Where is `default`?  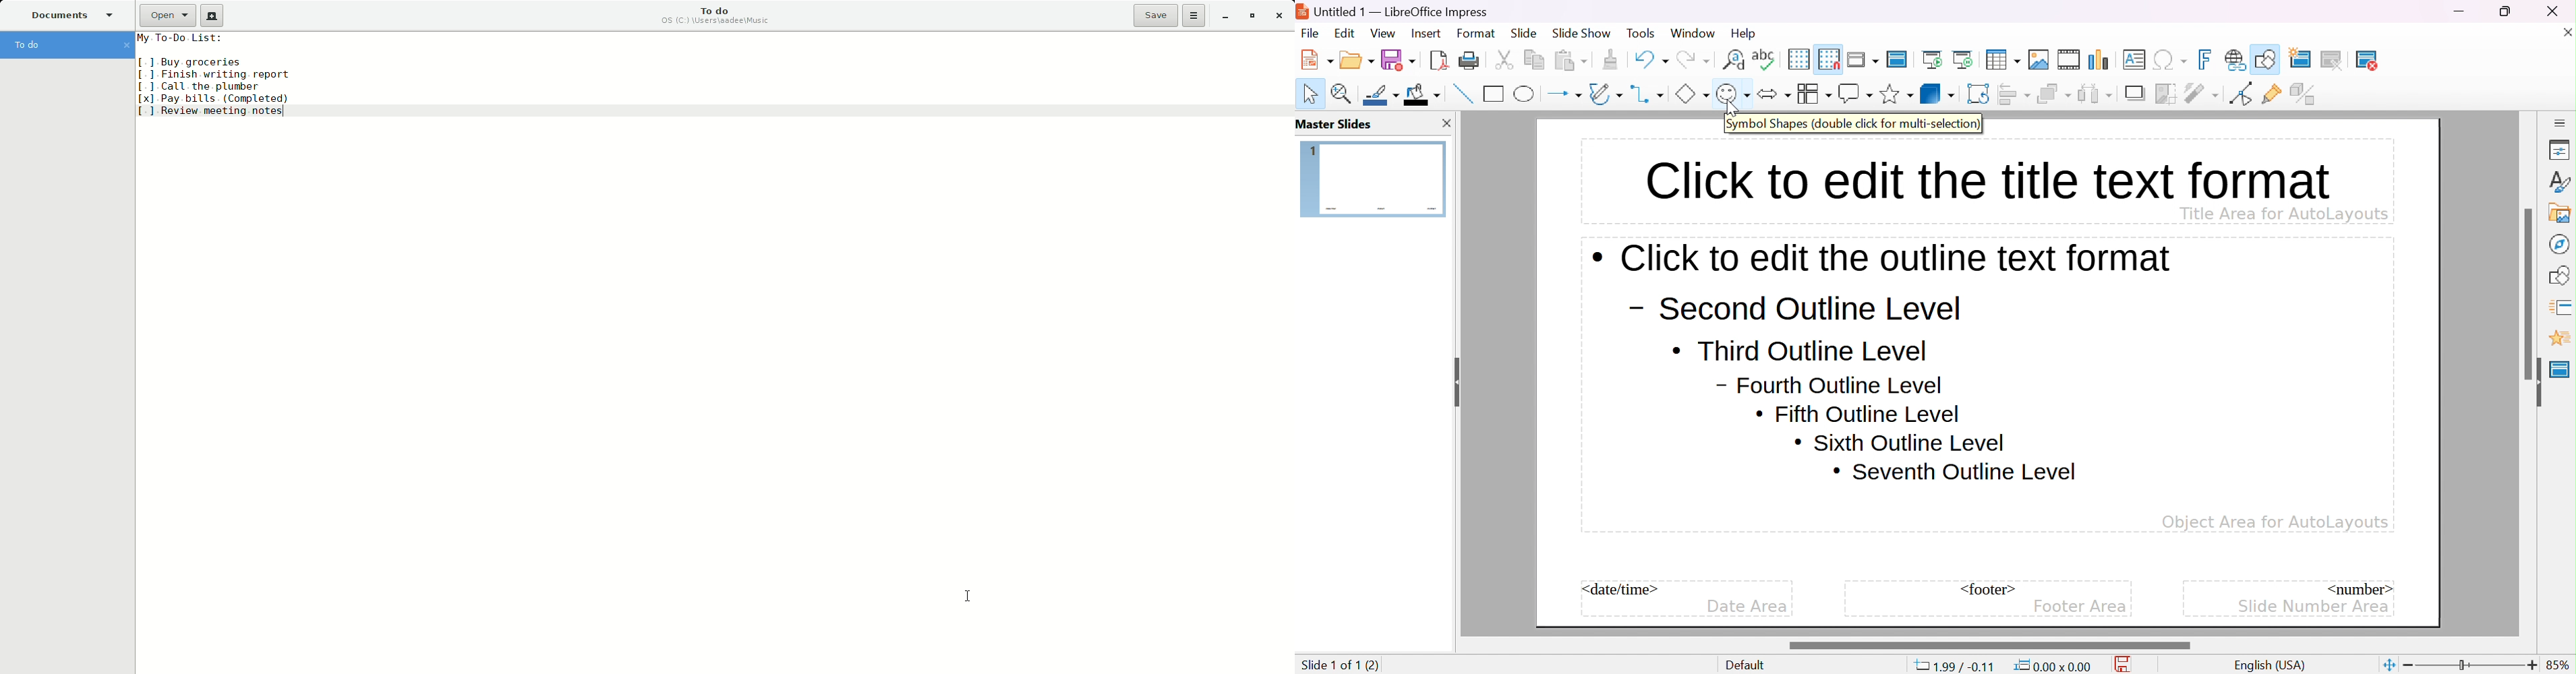 default is located at coordinates (1749, 665).